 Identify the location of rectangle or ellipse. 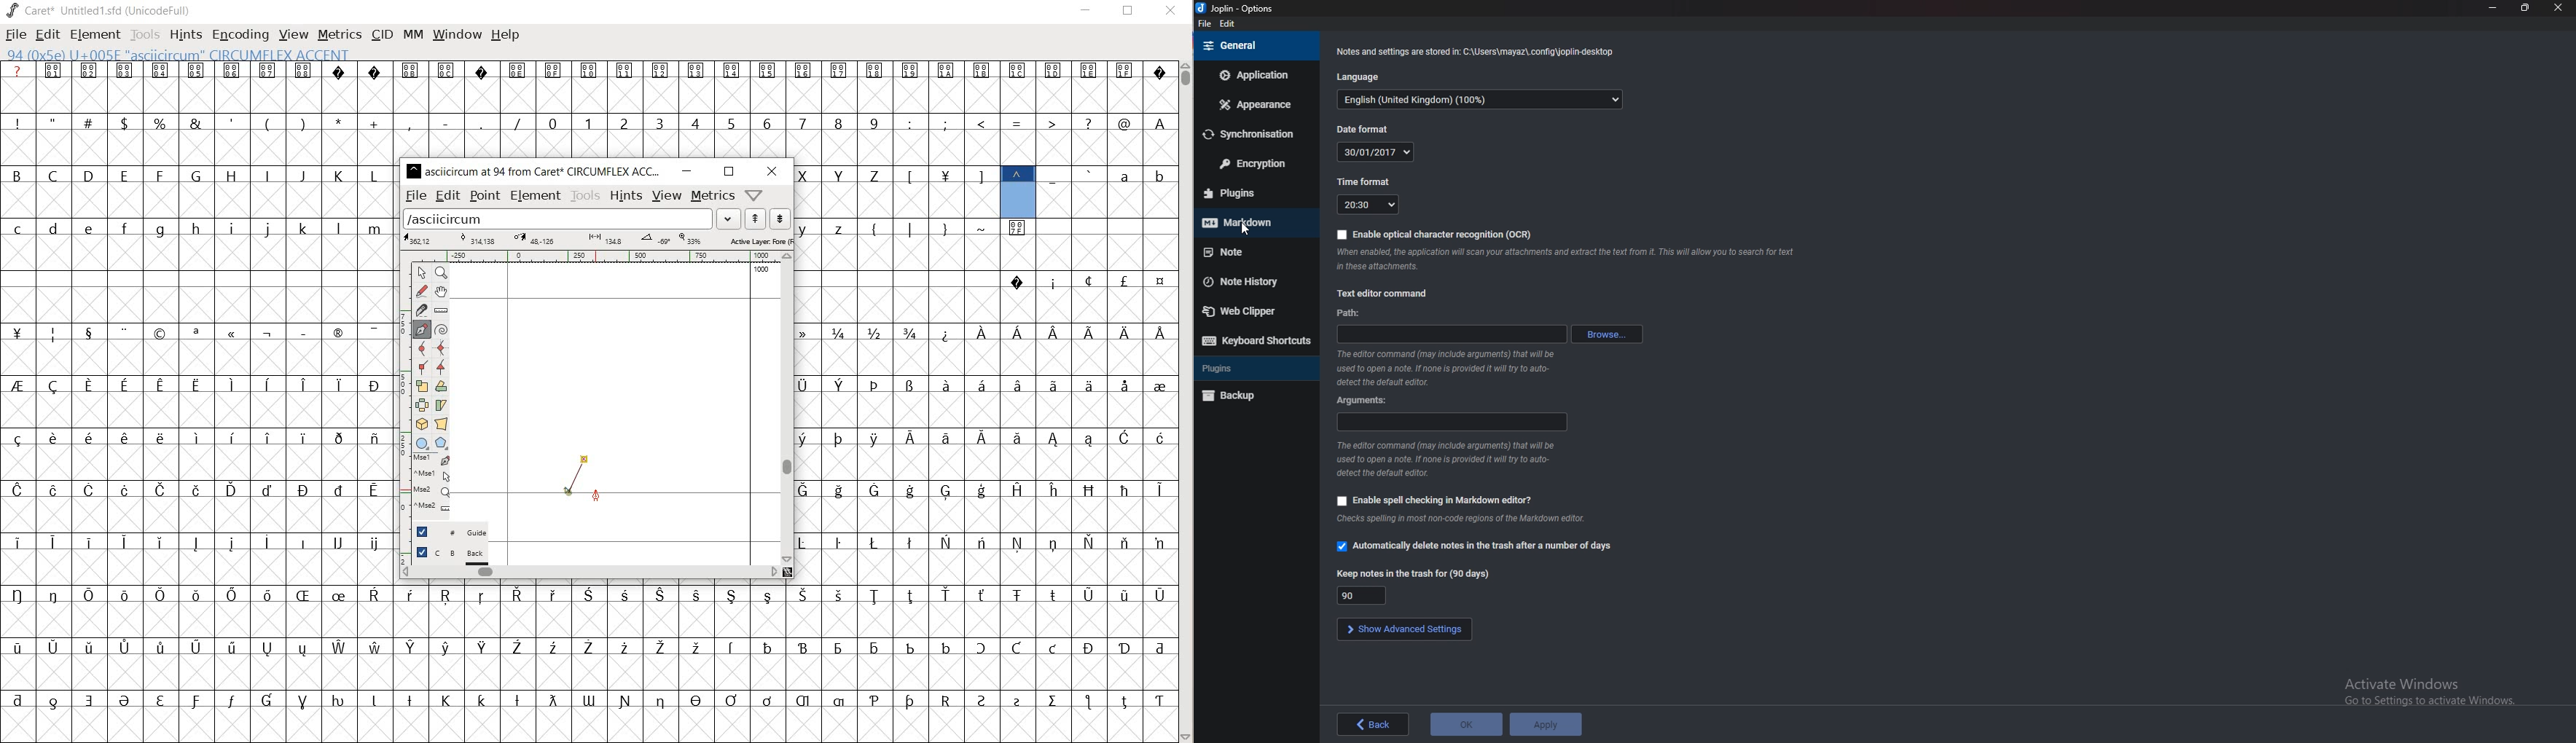
(423, 443).